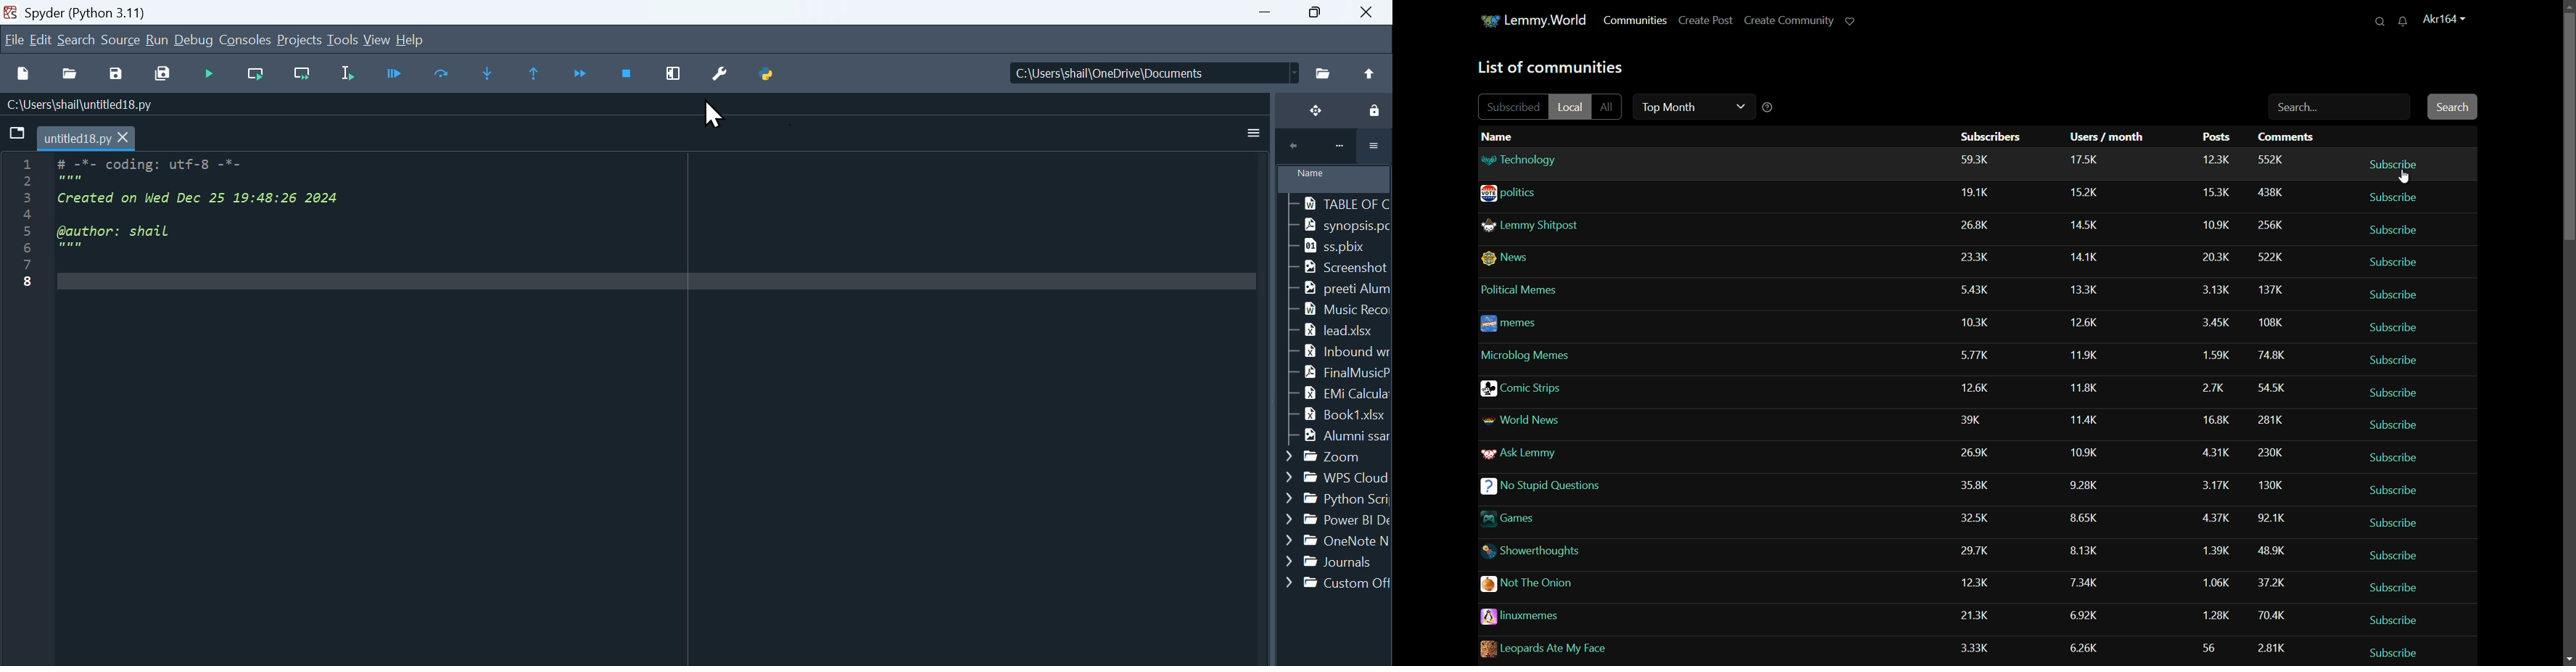 The height and width of the screenshot is (672, 2576). I want to click on Debugger, so click(397, 73).